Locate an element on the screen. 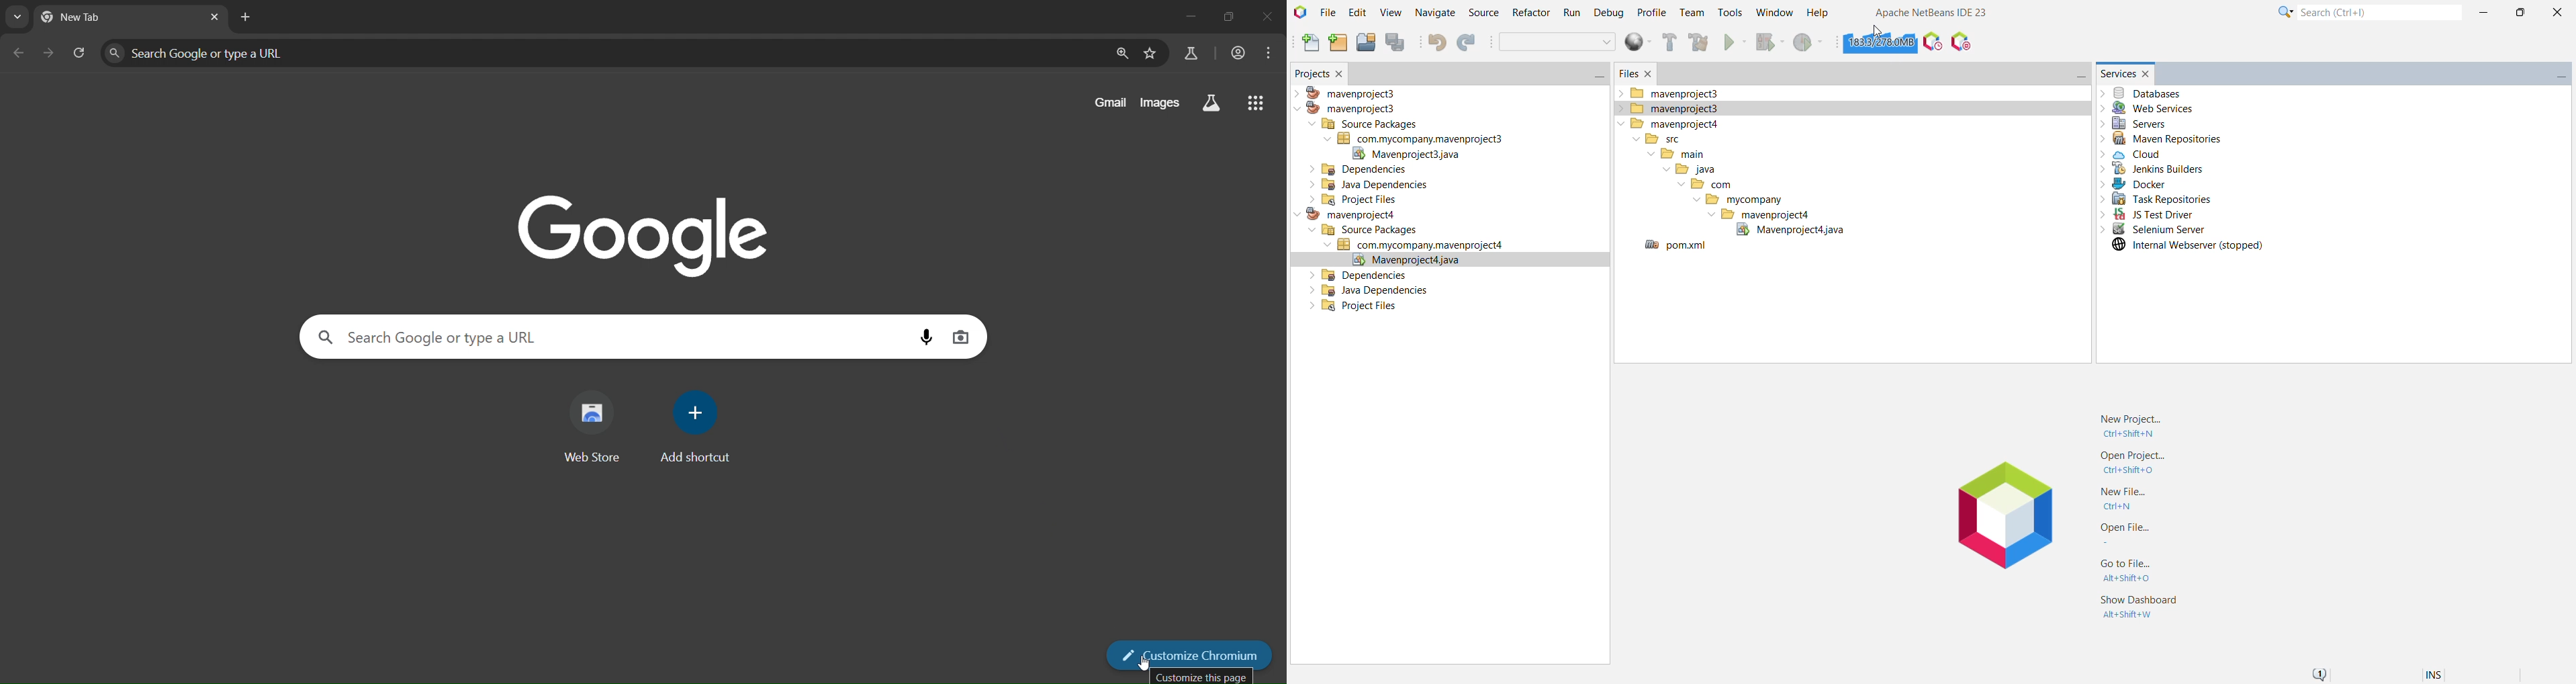 The width and height of the screenshot is (2576, 700). mycompany is located at coordinates (1735, 202).